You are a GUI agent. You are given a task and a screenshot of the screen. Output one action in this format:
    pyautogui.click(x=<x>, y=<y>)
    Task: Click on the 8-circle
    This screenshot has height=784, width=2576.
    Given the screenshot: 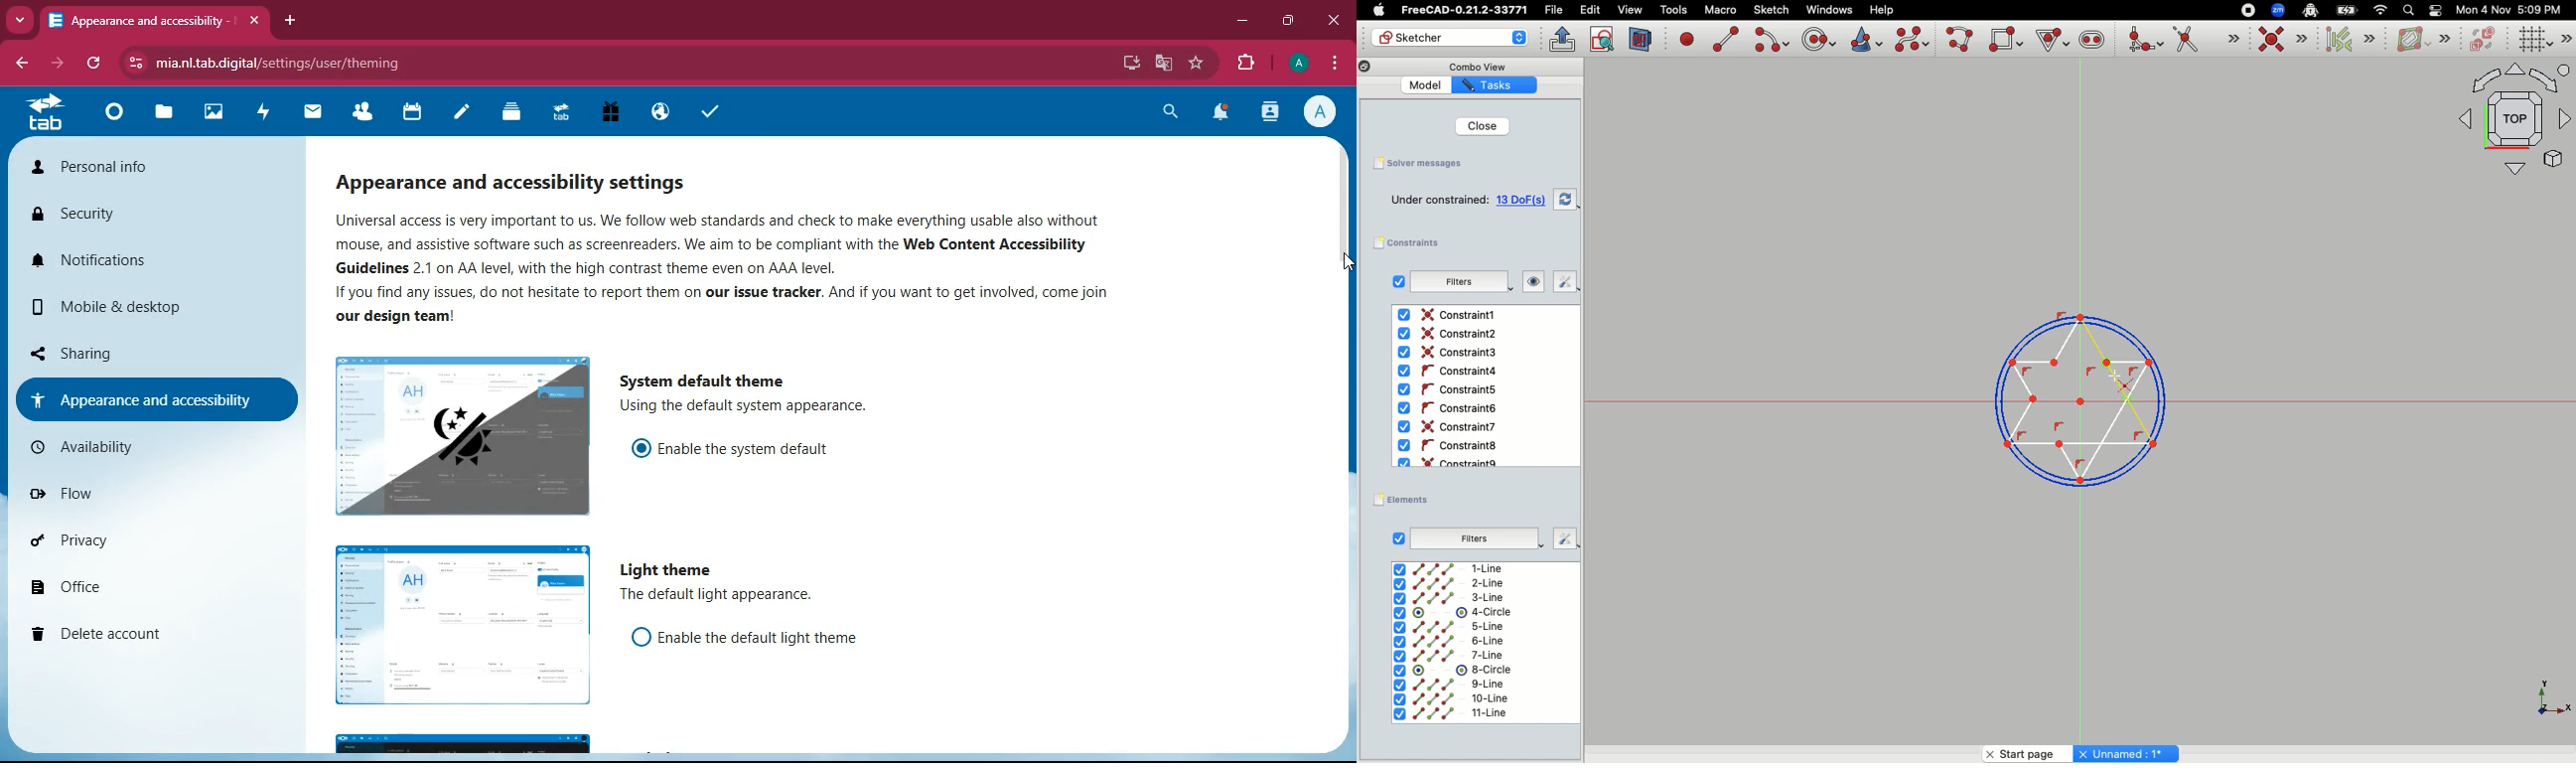 What is the action you would take?
    pyautogui.click(x=1462, y=670)
    